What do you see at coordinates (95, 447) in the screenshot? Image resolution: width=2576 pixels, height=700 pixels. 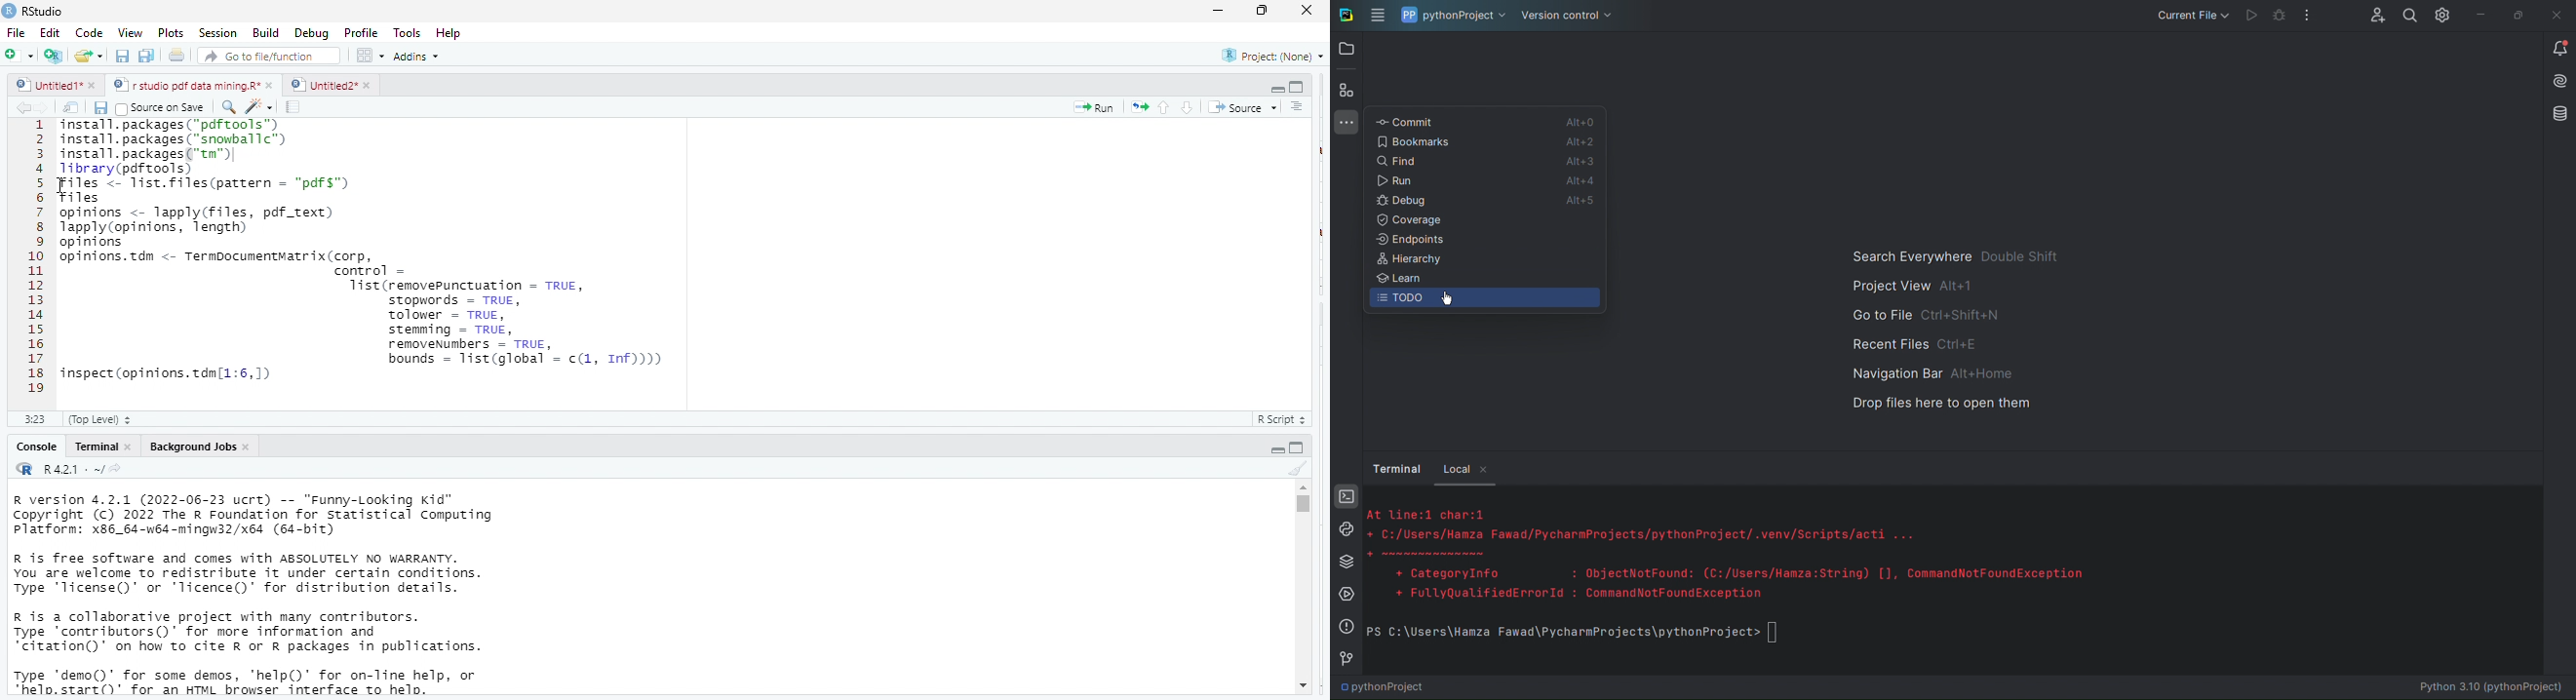 I see `terminal` at bounding box center [95, 447].